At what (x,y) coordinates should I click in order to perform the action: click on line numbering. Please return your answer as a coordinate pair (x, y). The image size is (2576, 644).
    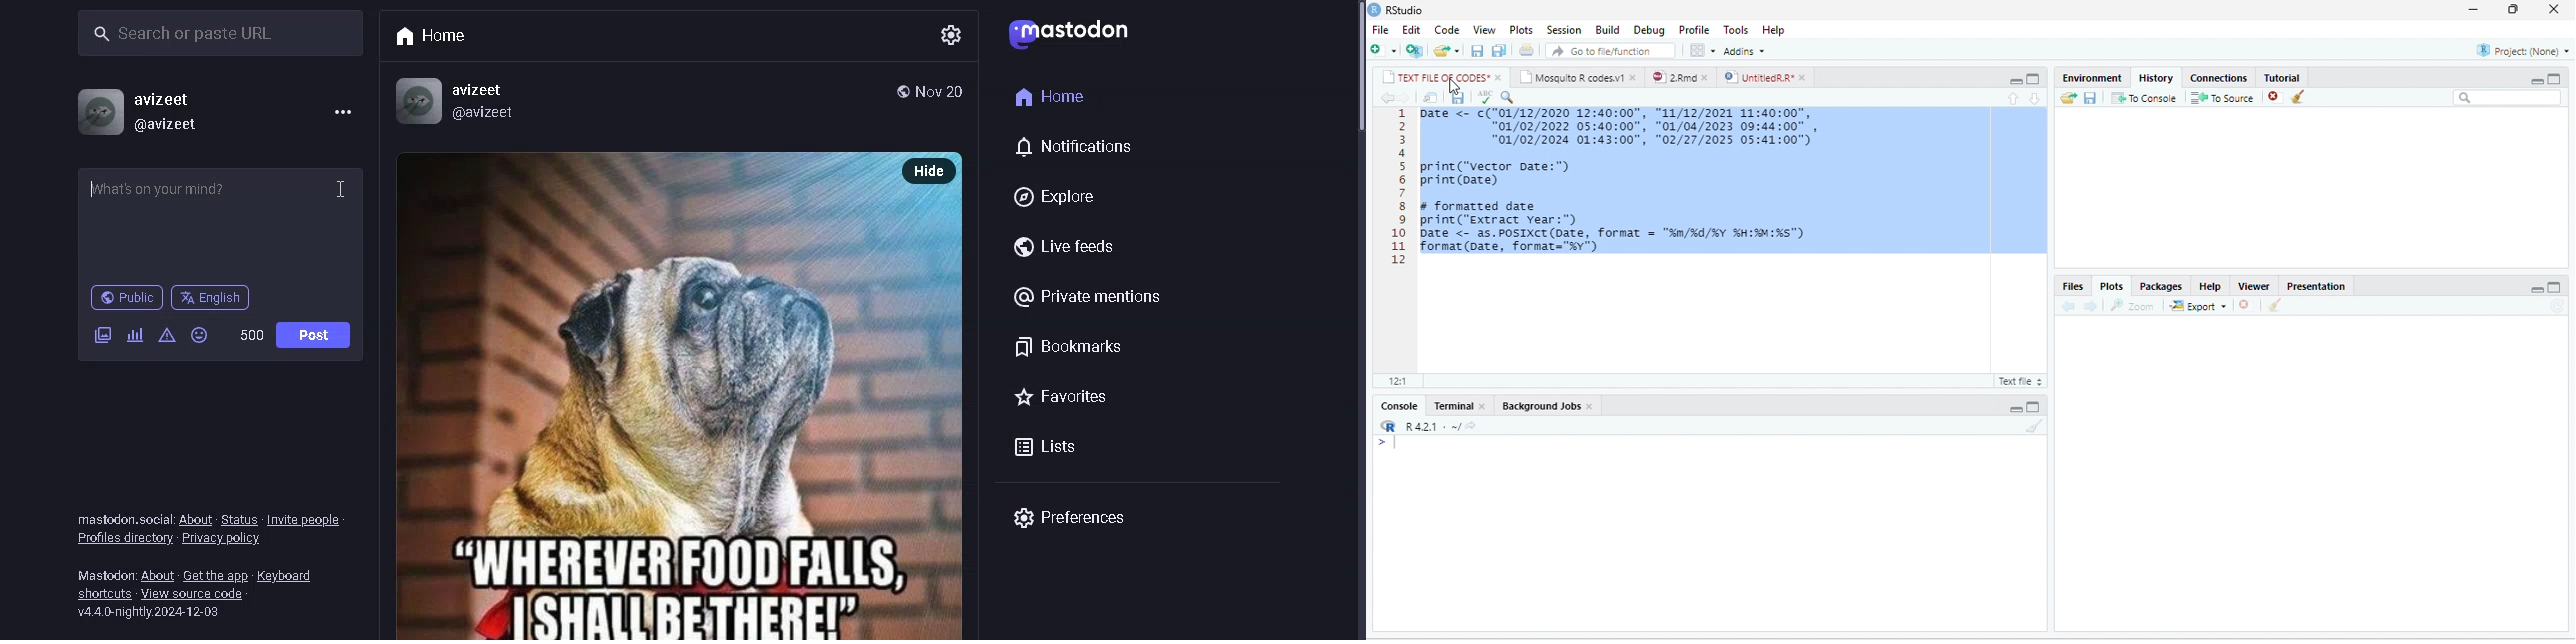
    Looking at the image, I should click on (1399, 186).